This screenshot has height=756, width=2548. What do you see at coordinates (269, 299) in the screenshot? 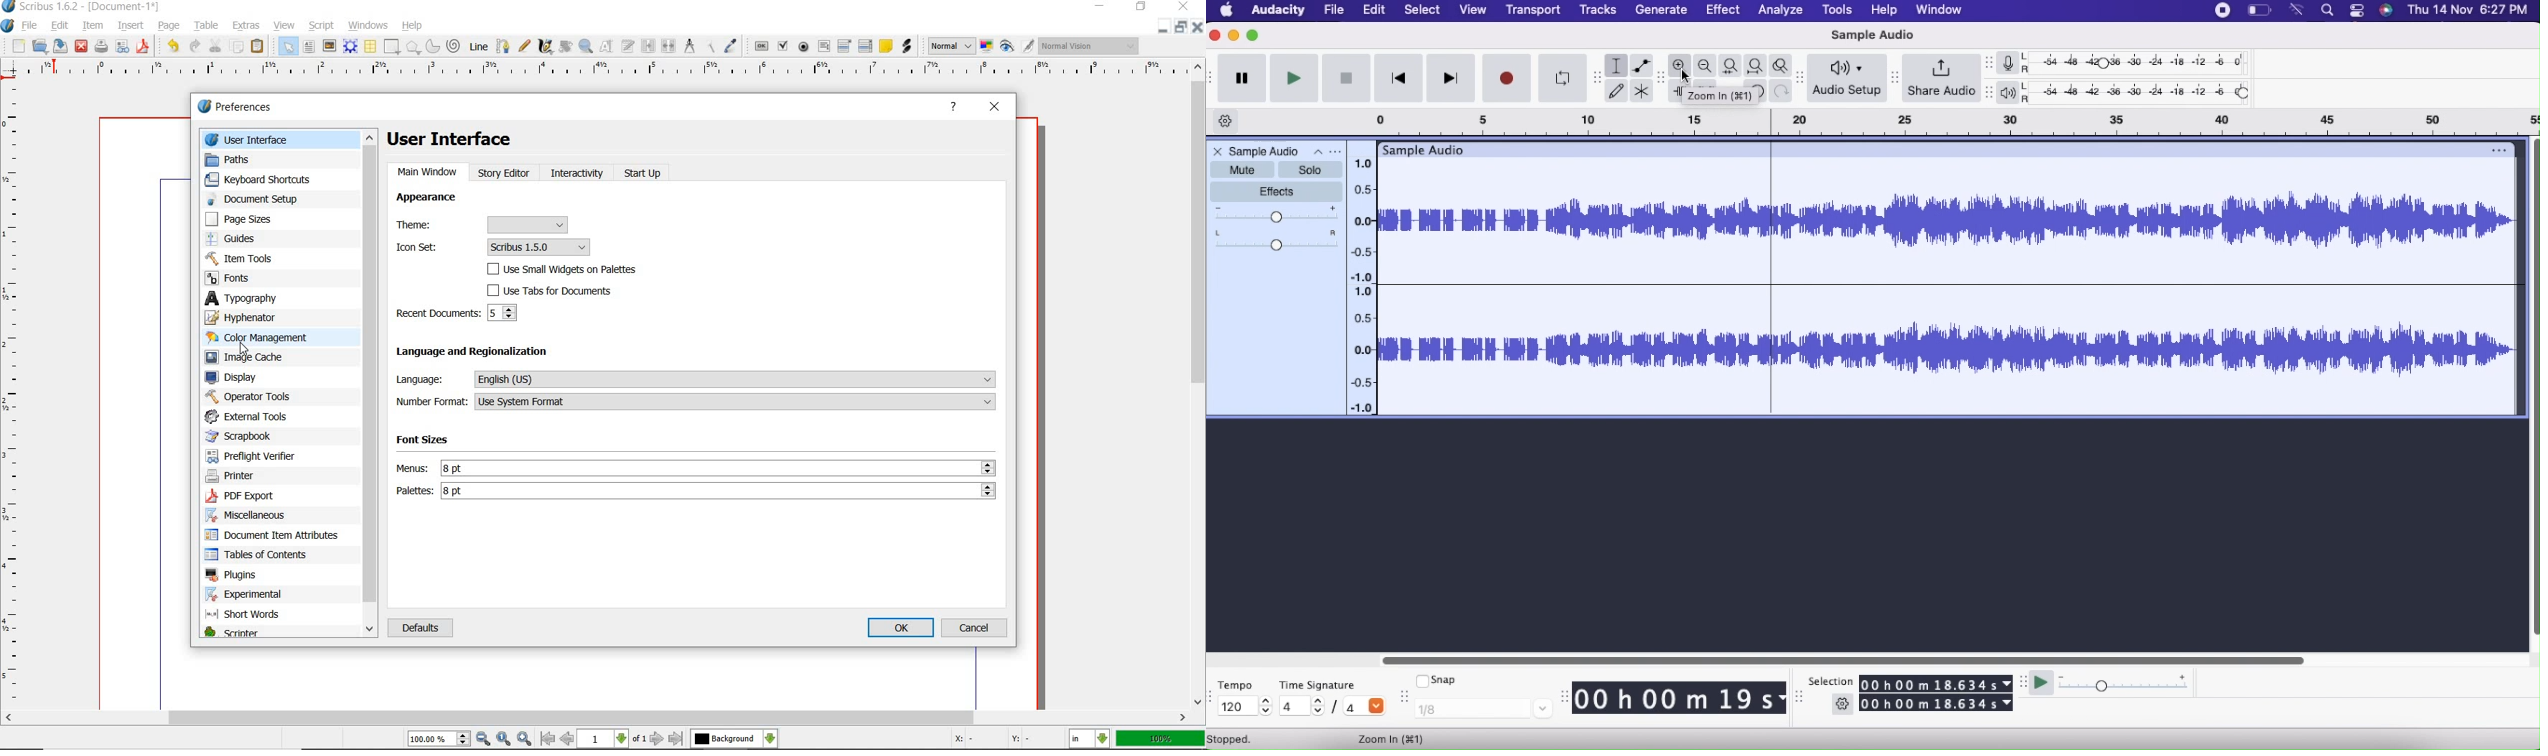
I see `typography` at bounding box center [269, 299].